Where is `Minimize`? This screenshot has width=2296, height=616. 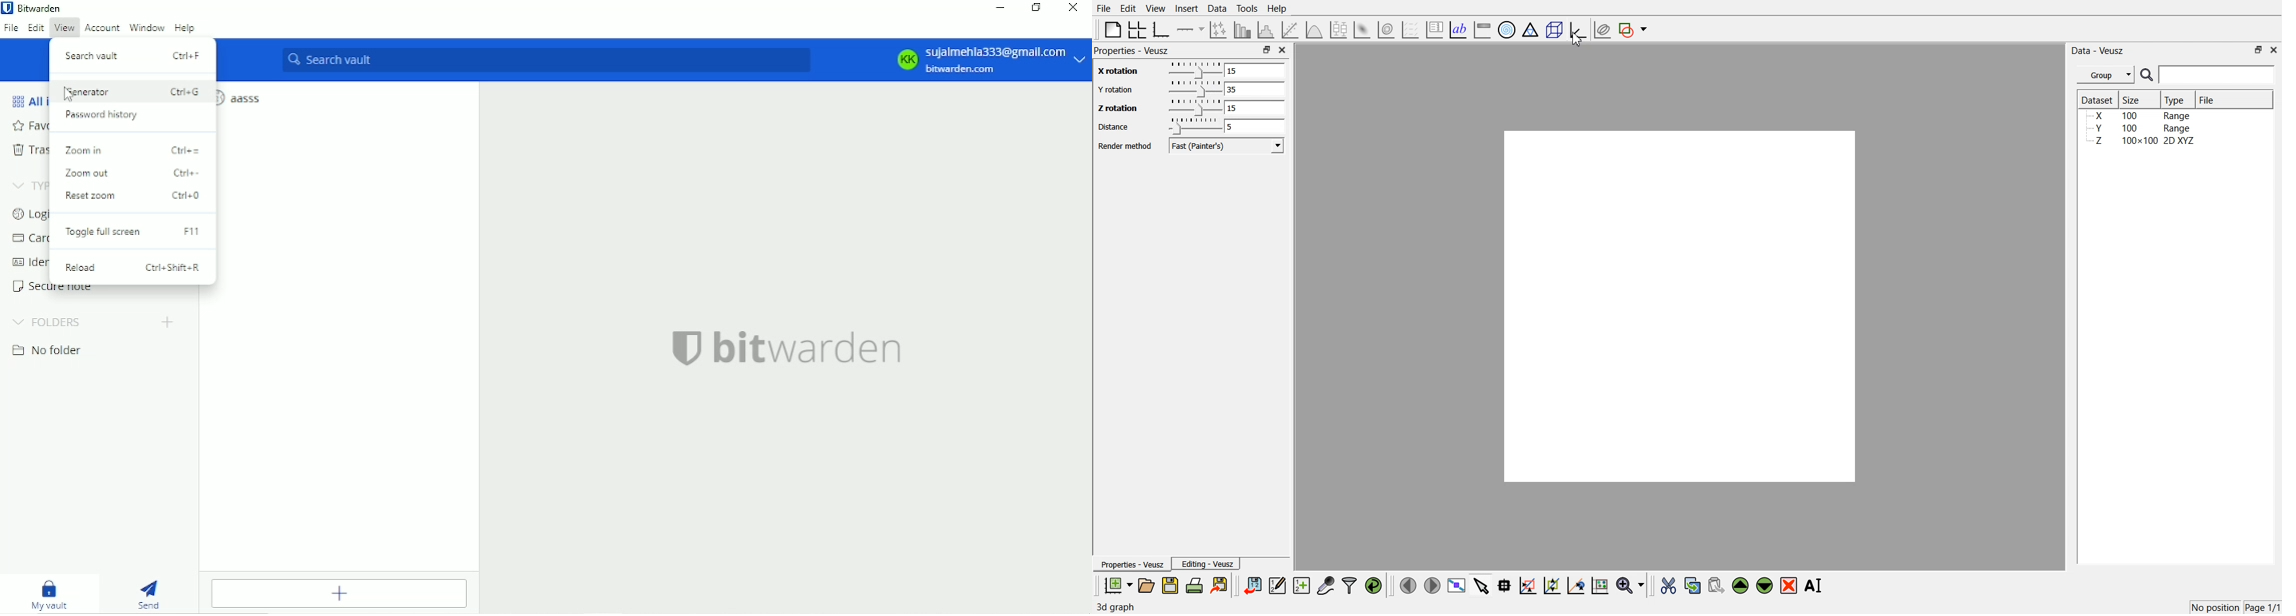 Minimize is located at coordinates (1001, 7).